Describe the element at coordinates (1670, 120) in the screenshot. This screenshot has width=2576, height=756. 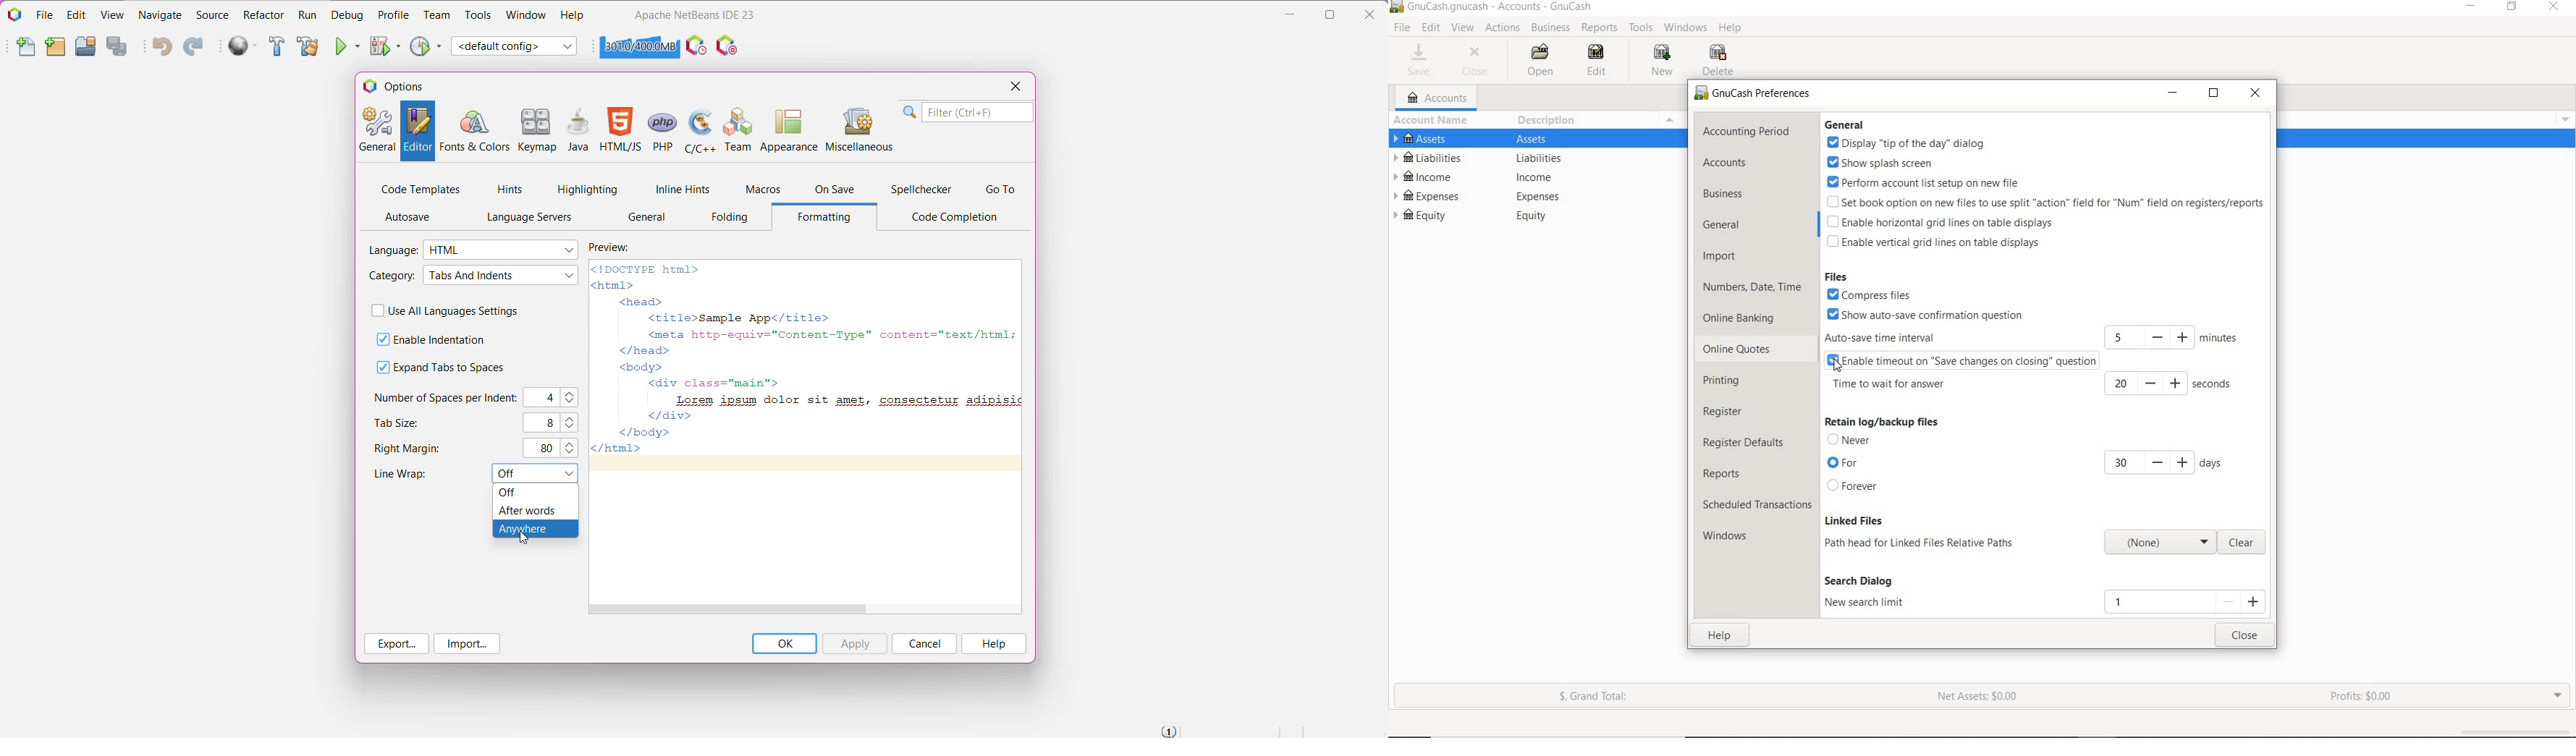
I see `Menu` at that location.